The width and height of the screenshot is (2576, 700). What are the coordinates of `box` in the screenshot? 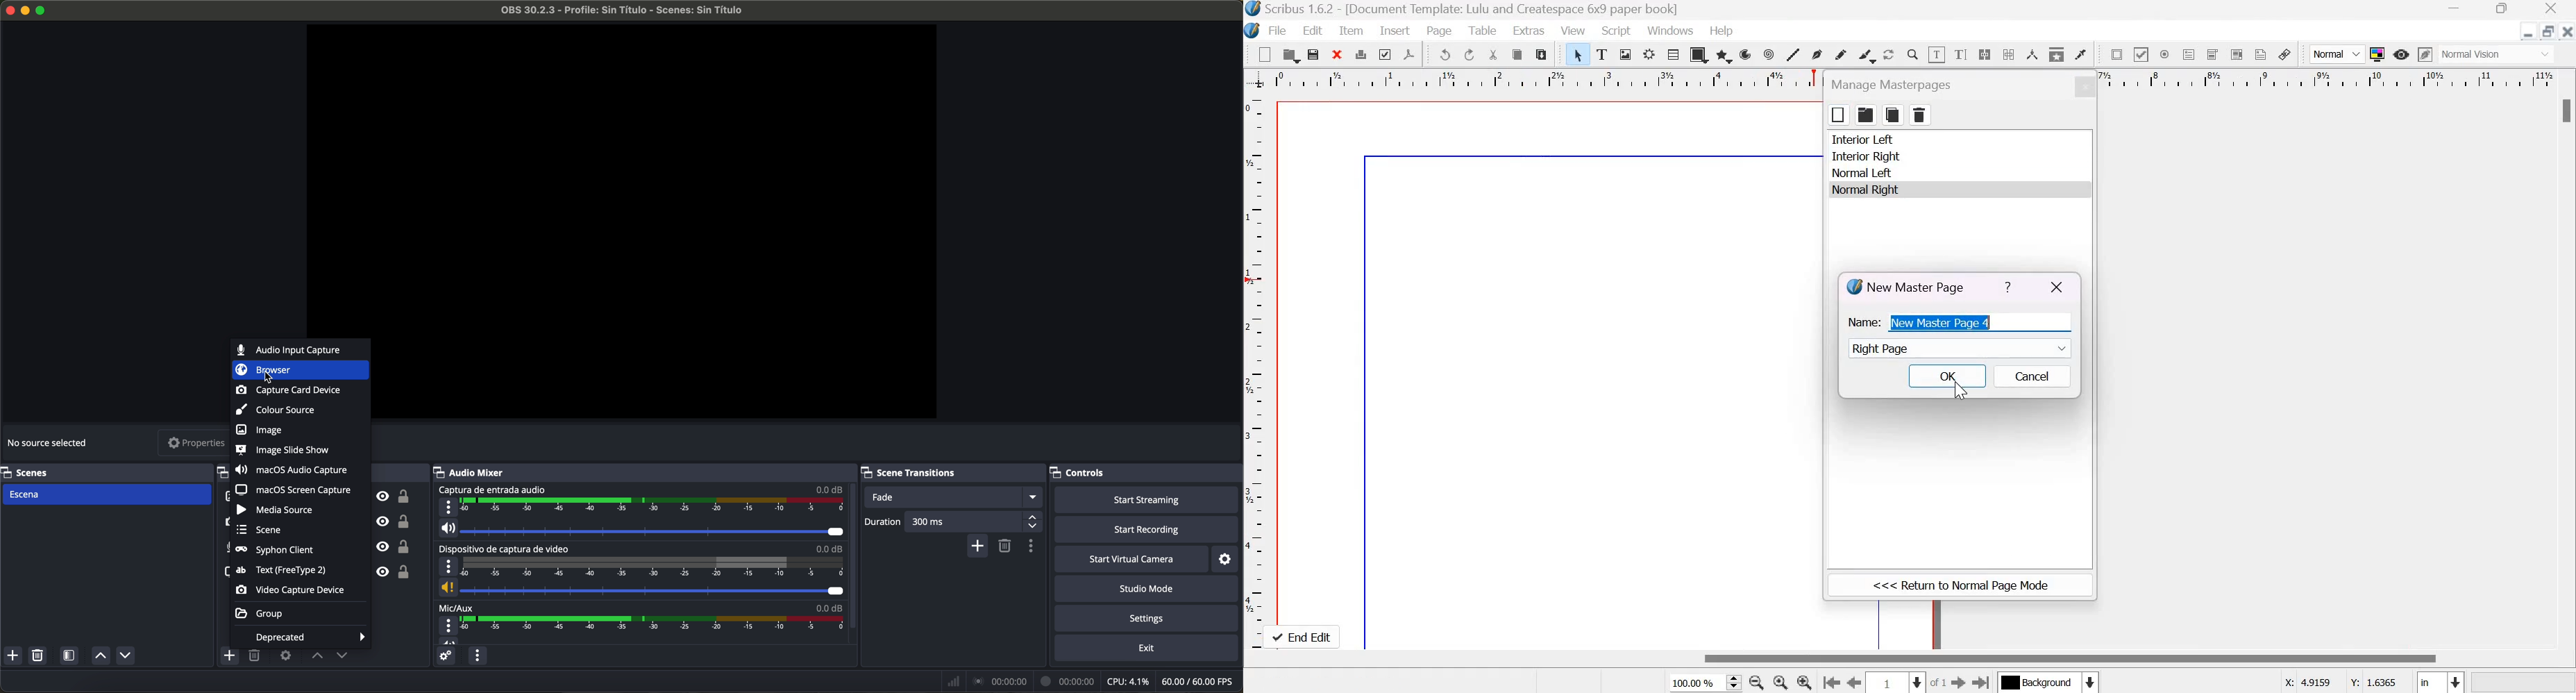 It's located at (1839, 116).